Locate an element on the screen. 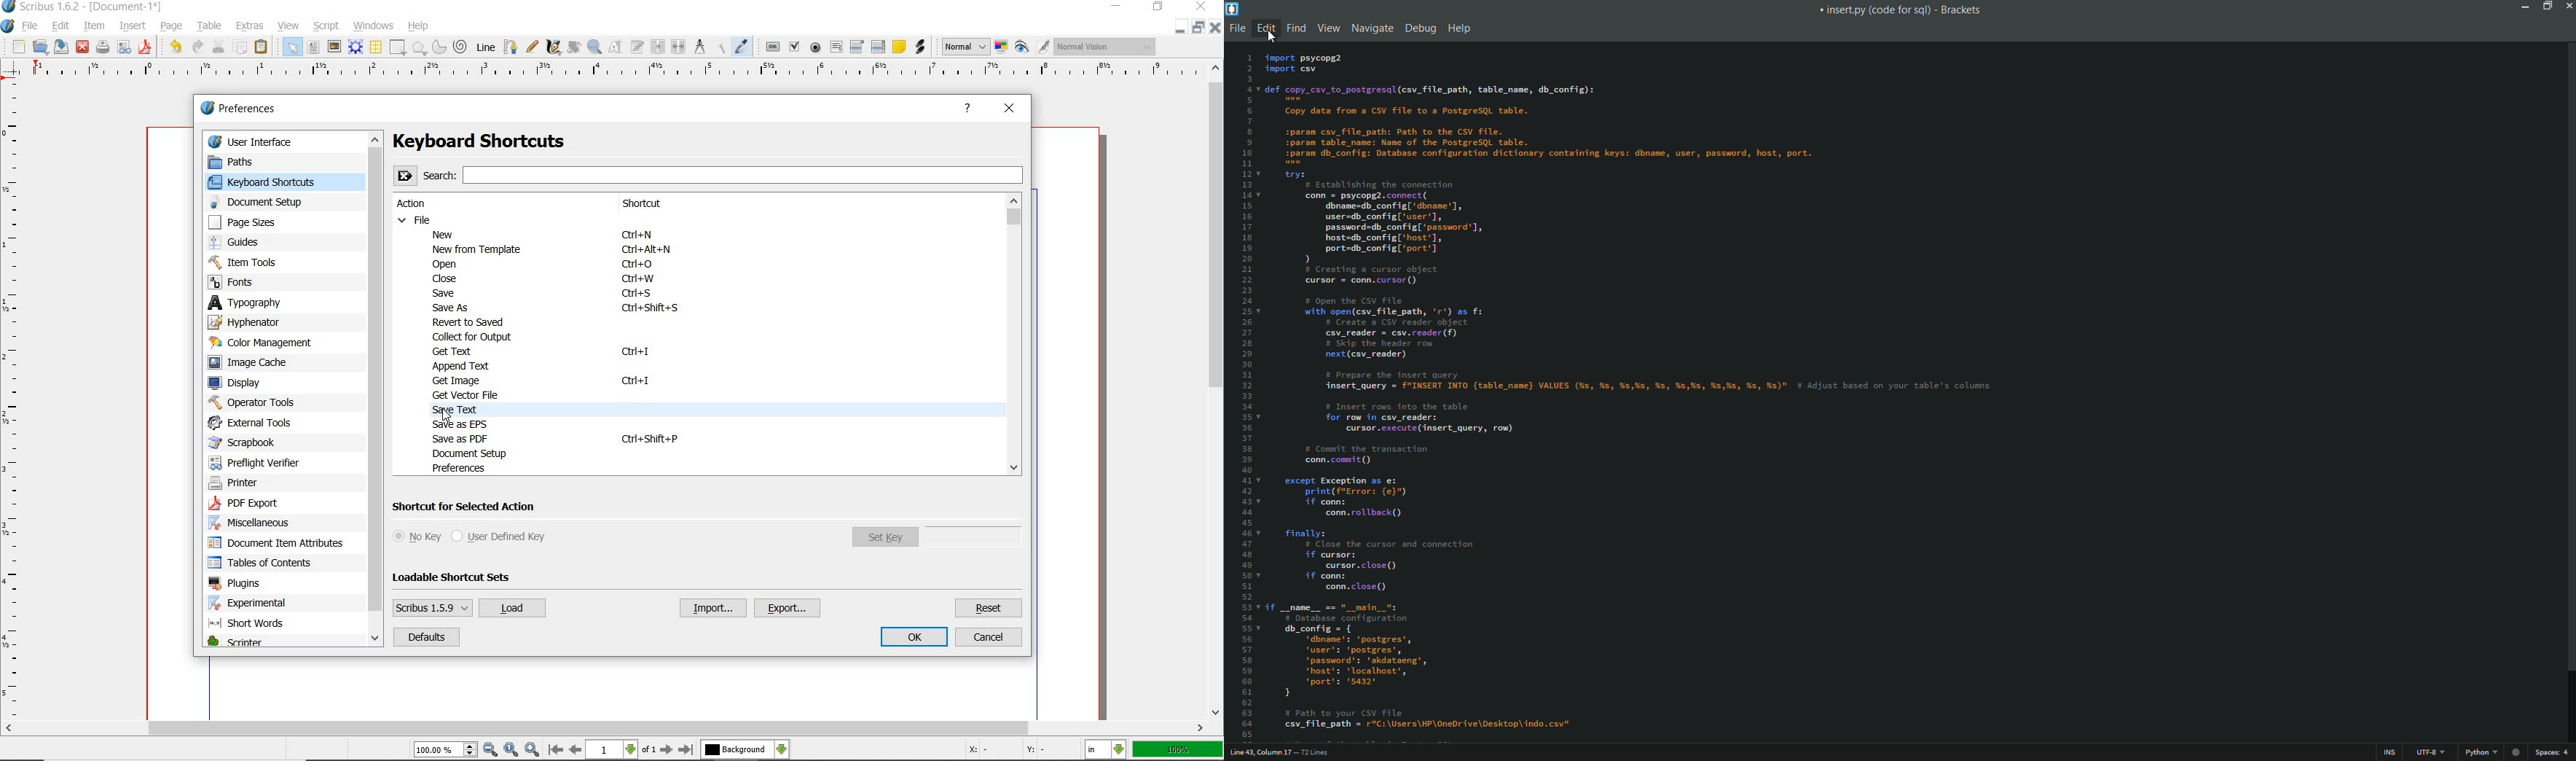  hyphenator is located at coordinates (256, 321).